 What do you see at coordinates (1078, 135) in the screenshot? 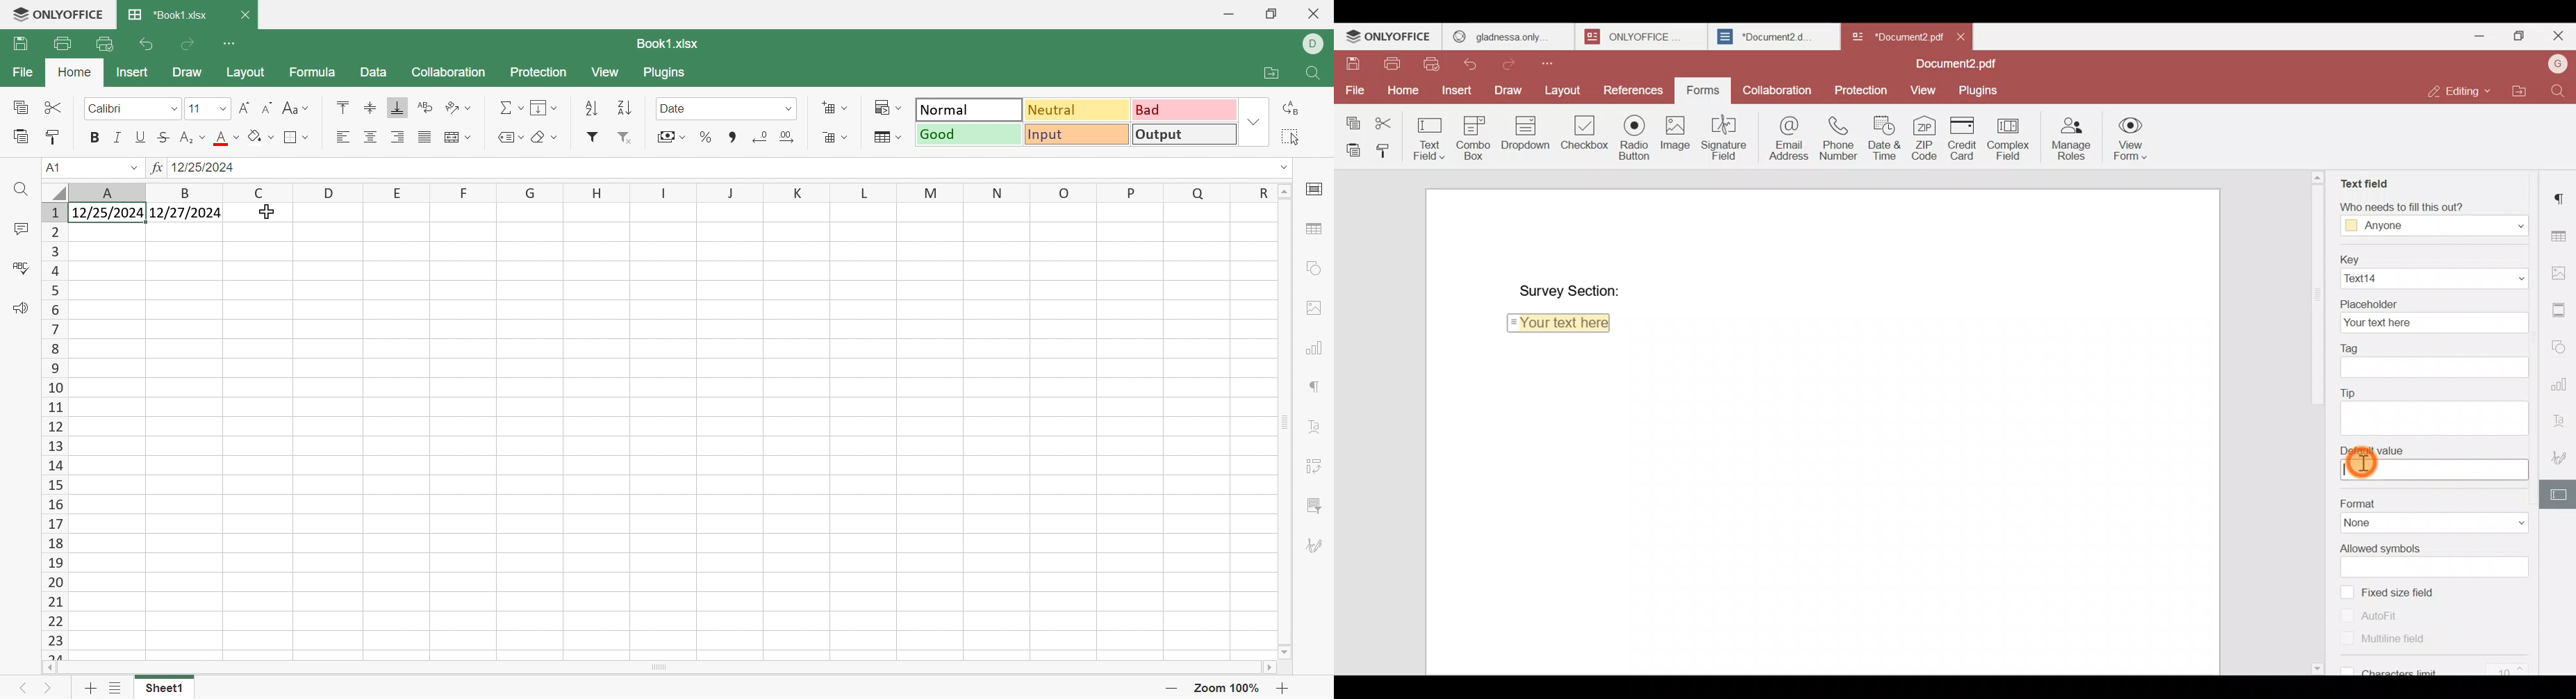
I see `Input` at bounding box center [1078, 135].